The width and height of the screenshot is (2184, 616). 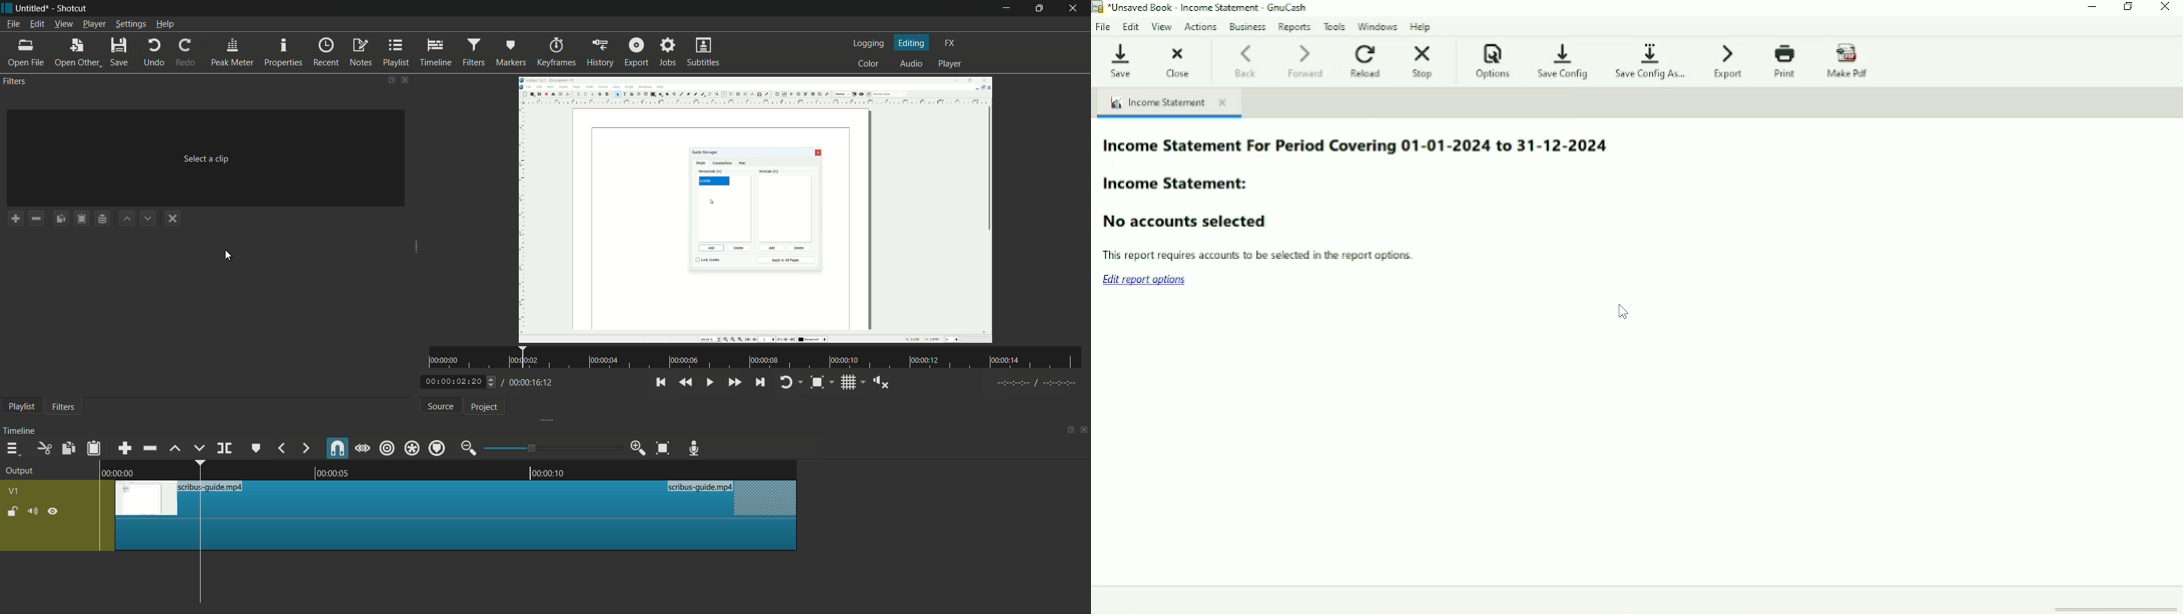 What do you see at coordinates (386, 447) in the screenshot?
I see `ripple` at bounding box center [386, 447].